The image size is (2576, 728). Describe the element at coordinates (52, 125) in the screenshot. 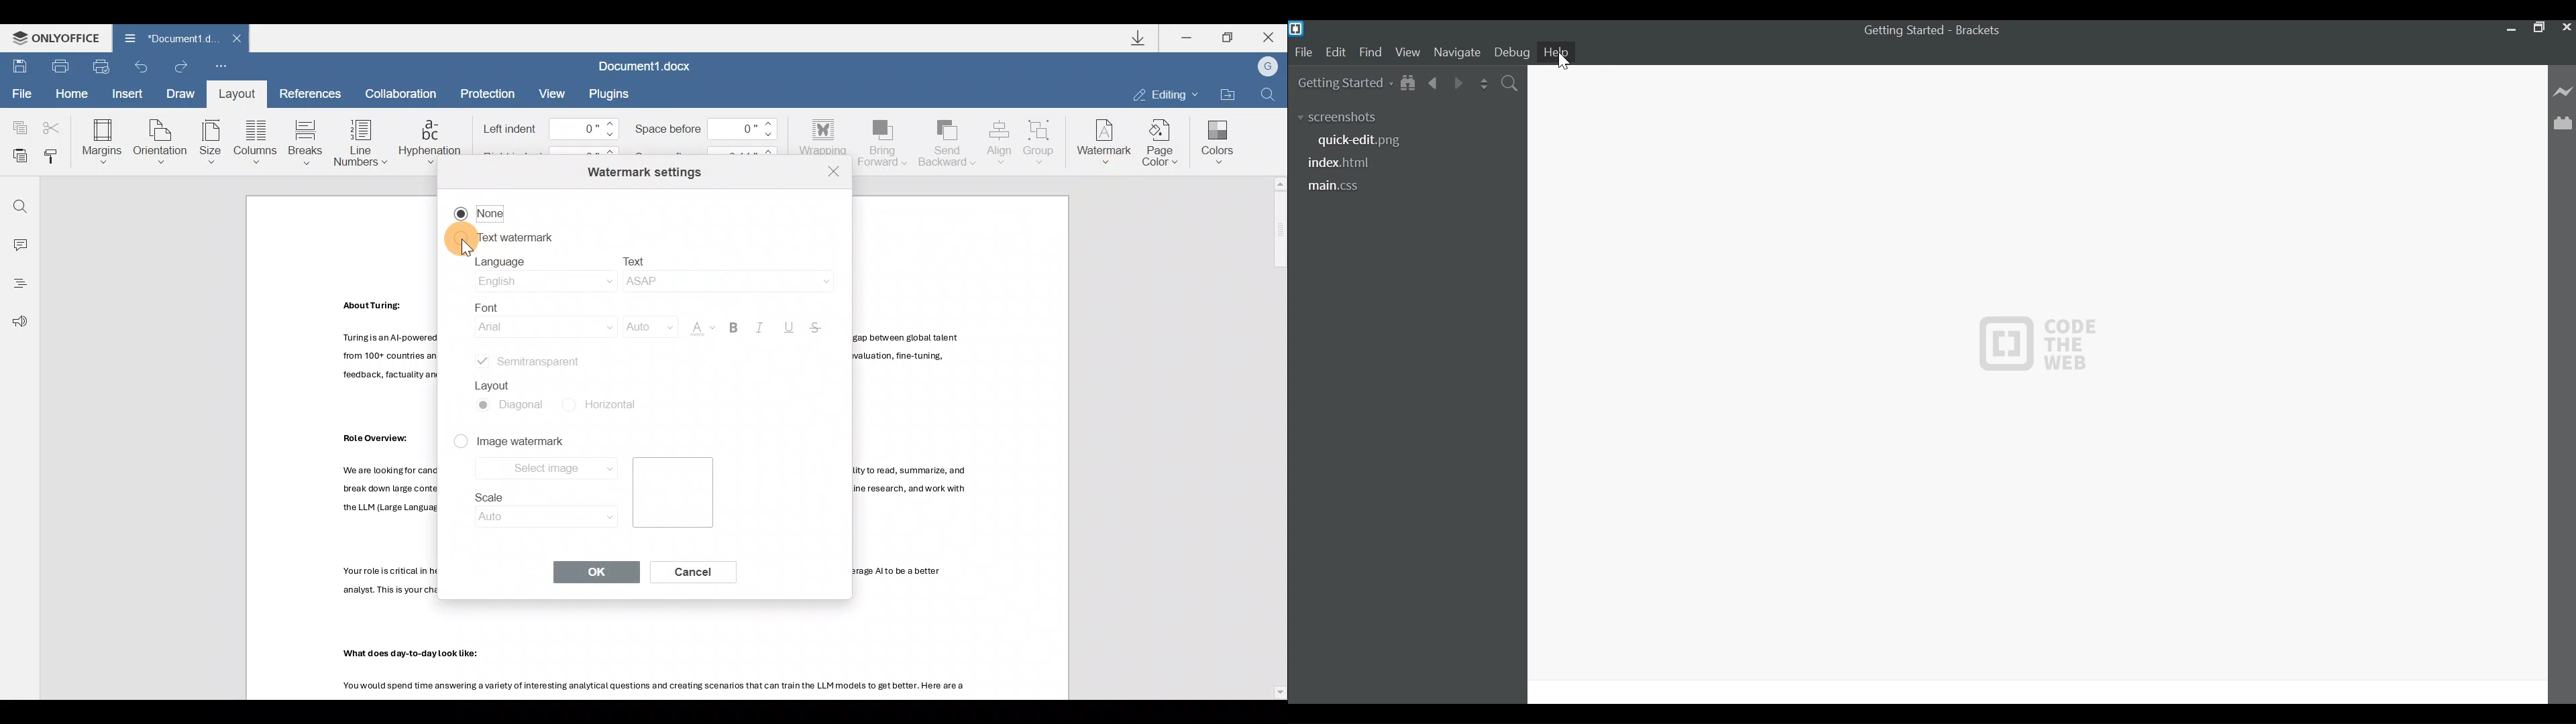

I see `Cut` at that location.